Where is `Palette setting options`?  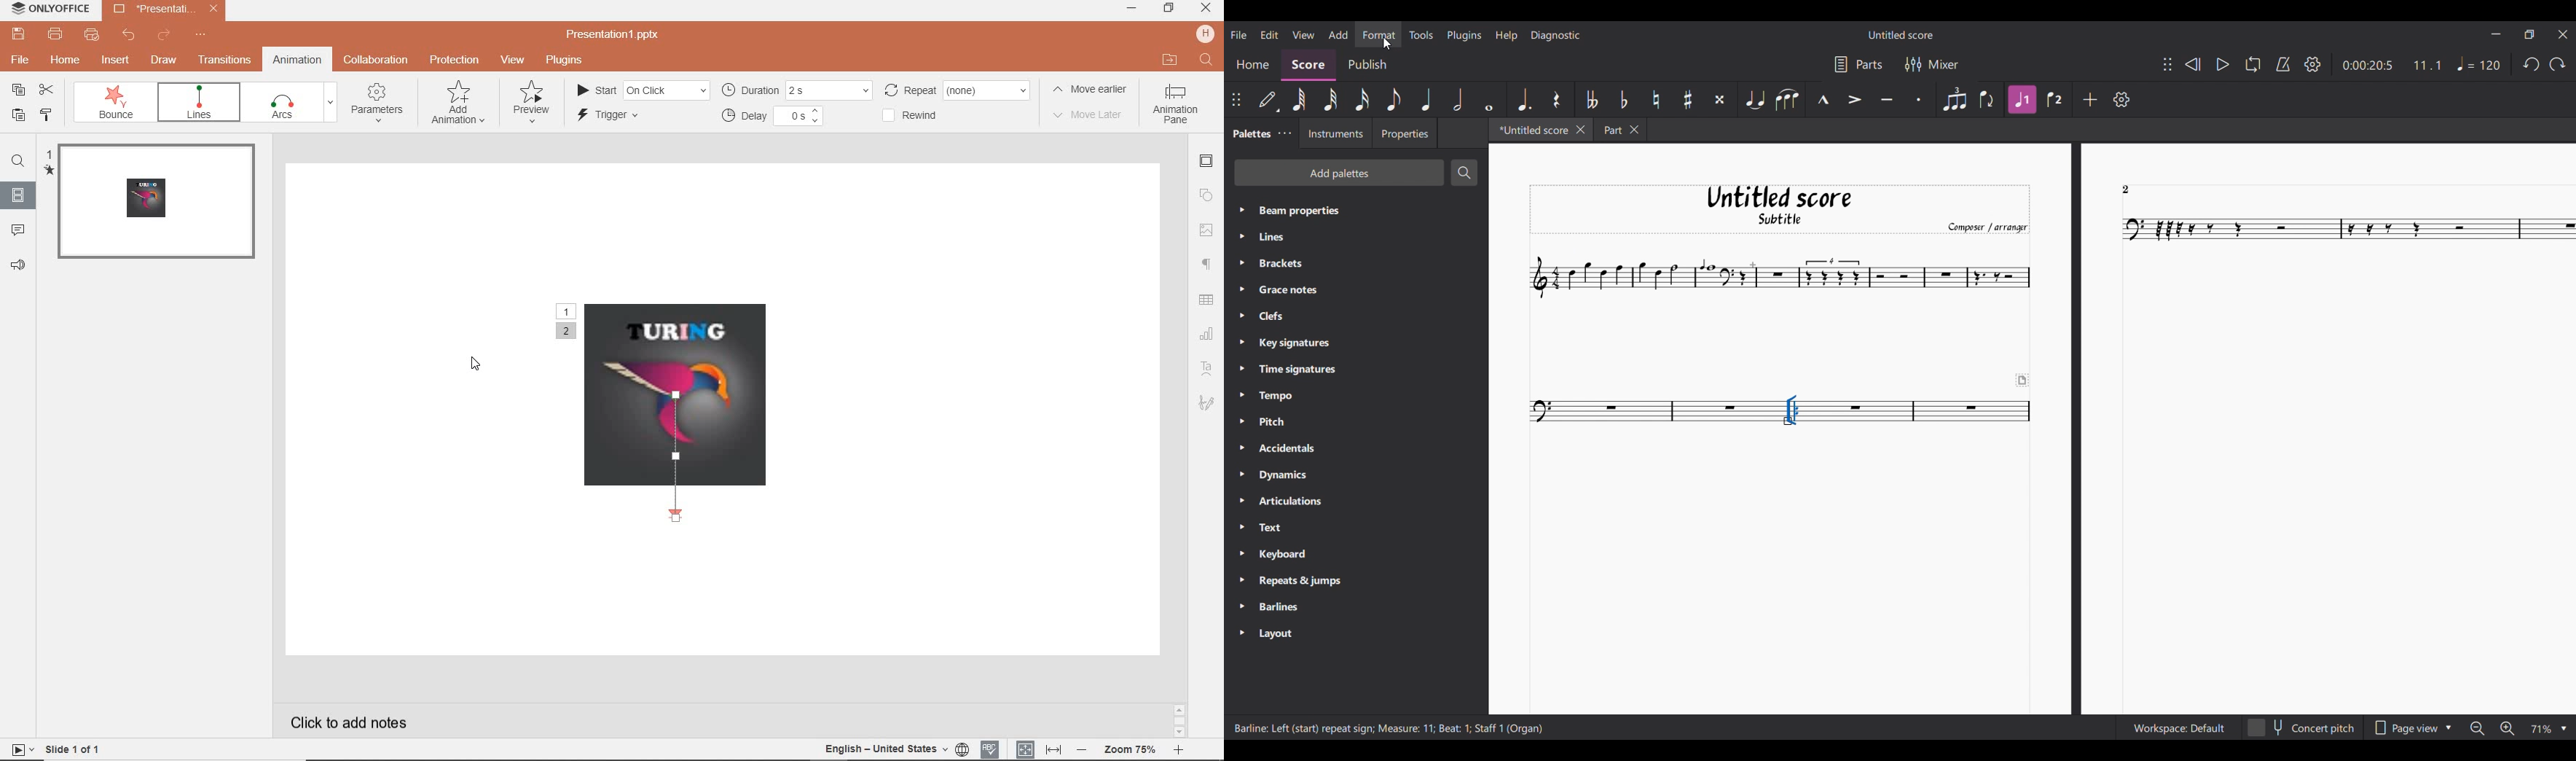 Palette setting options is located at coordinates (1367, 423).